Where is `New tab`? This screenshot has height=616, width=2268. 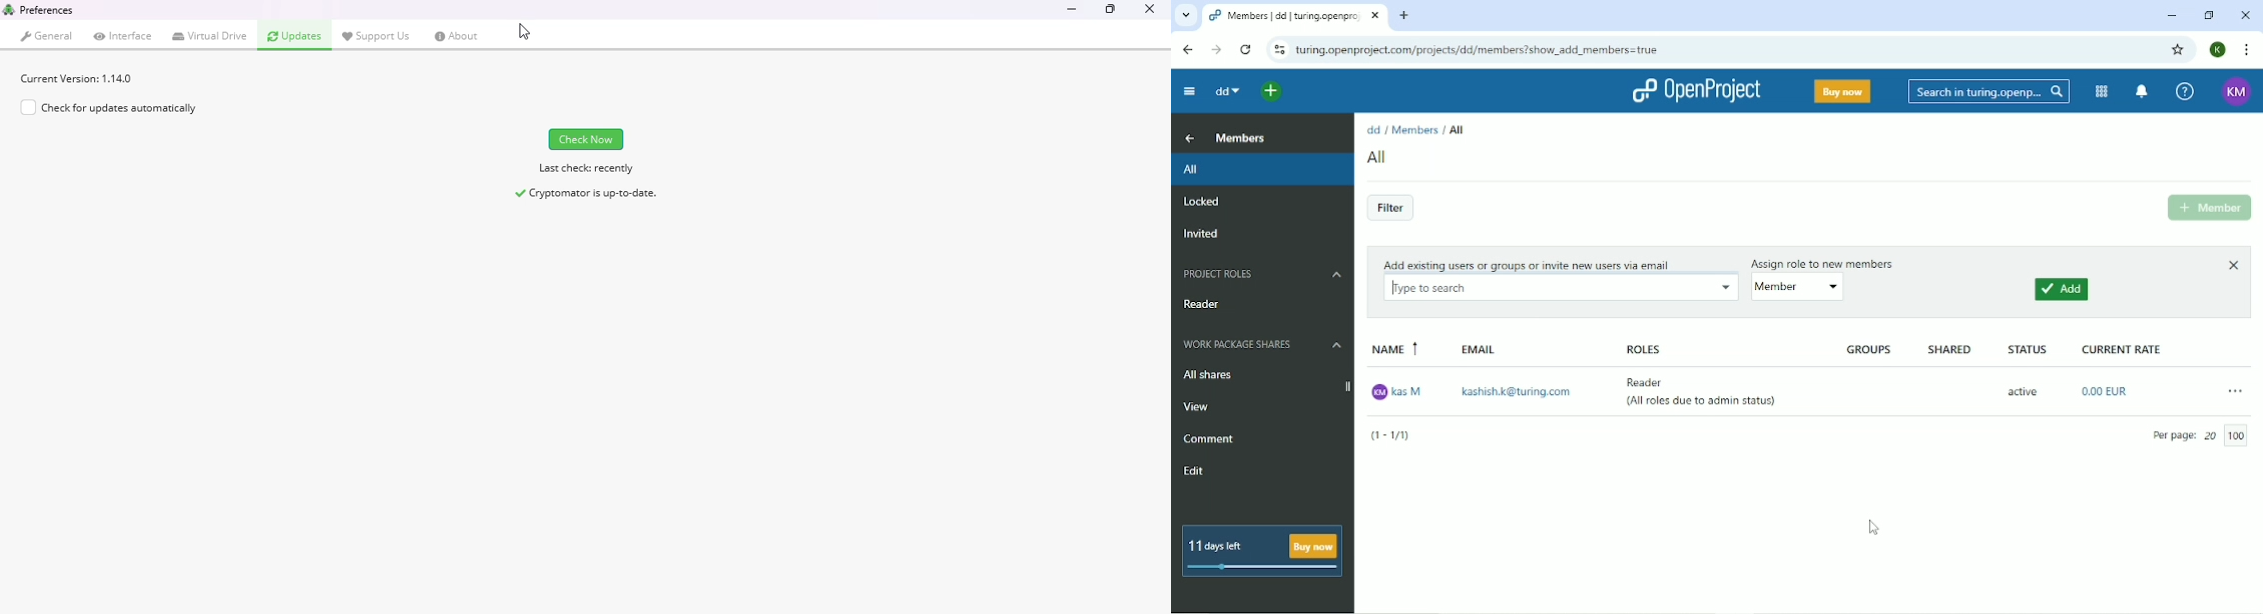
New tab is located at coordinates (1404, 17).